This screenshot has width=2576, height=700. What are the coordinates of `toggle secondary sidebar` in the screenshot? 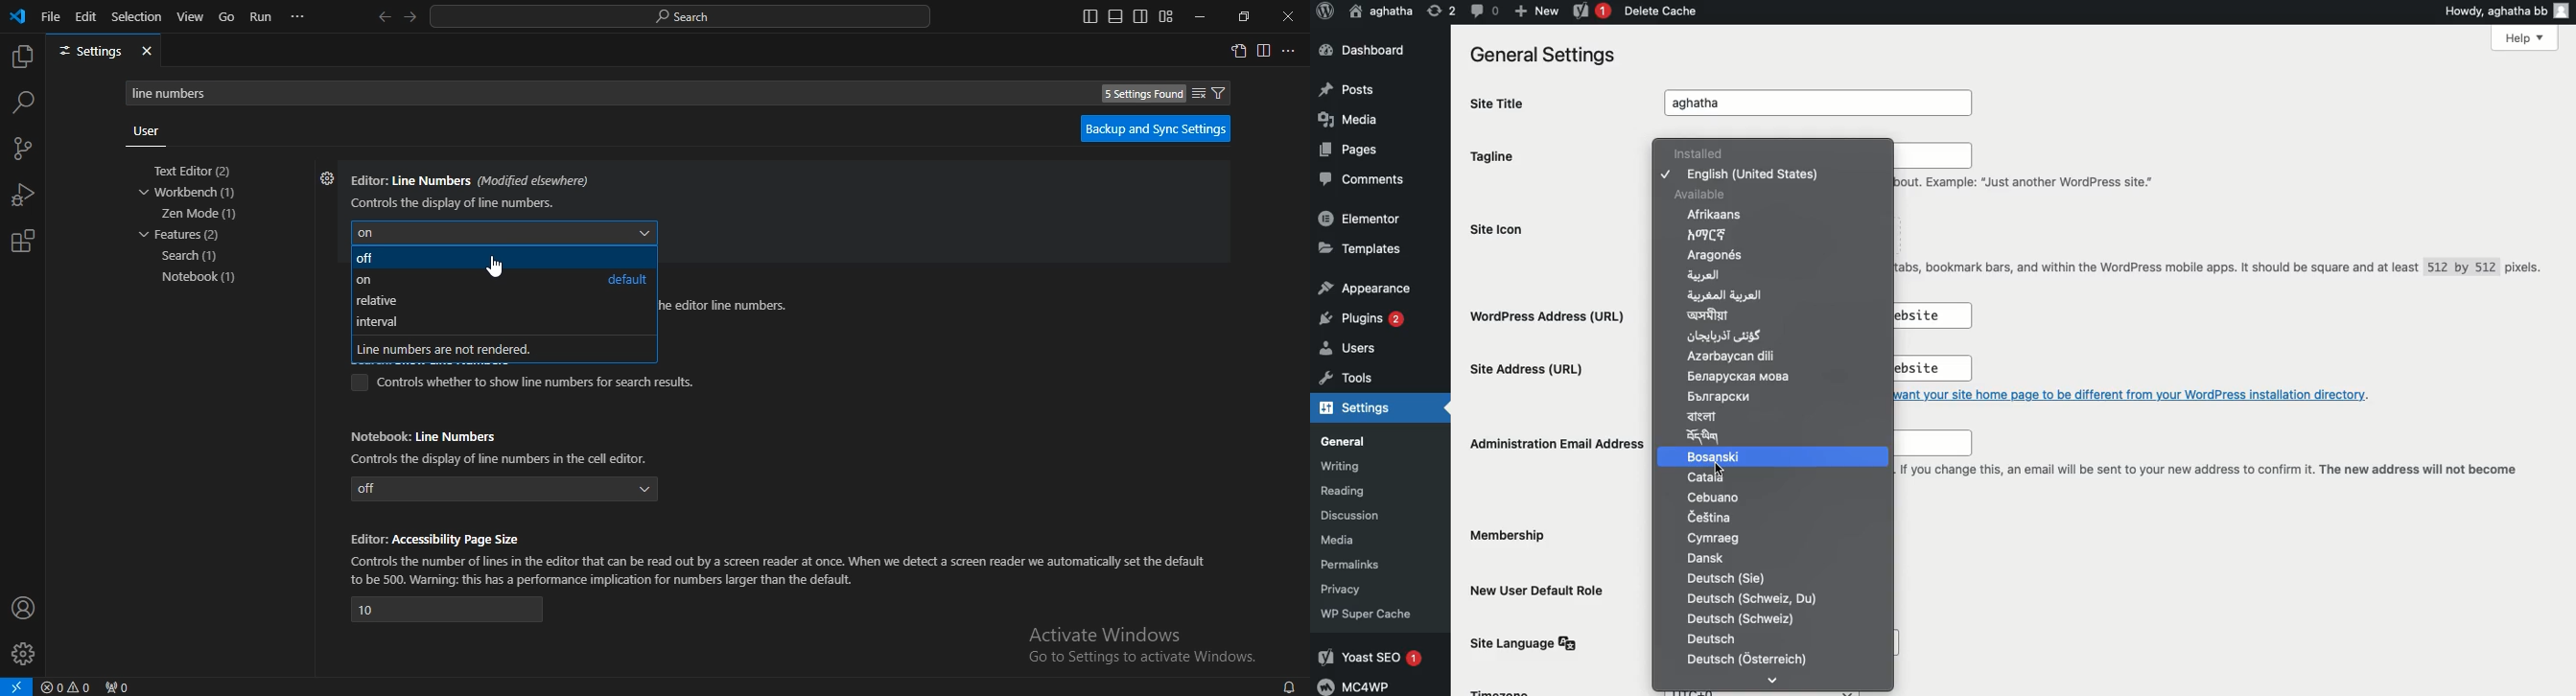 It's located at (1140, 16).